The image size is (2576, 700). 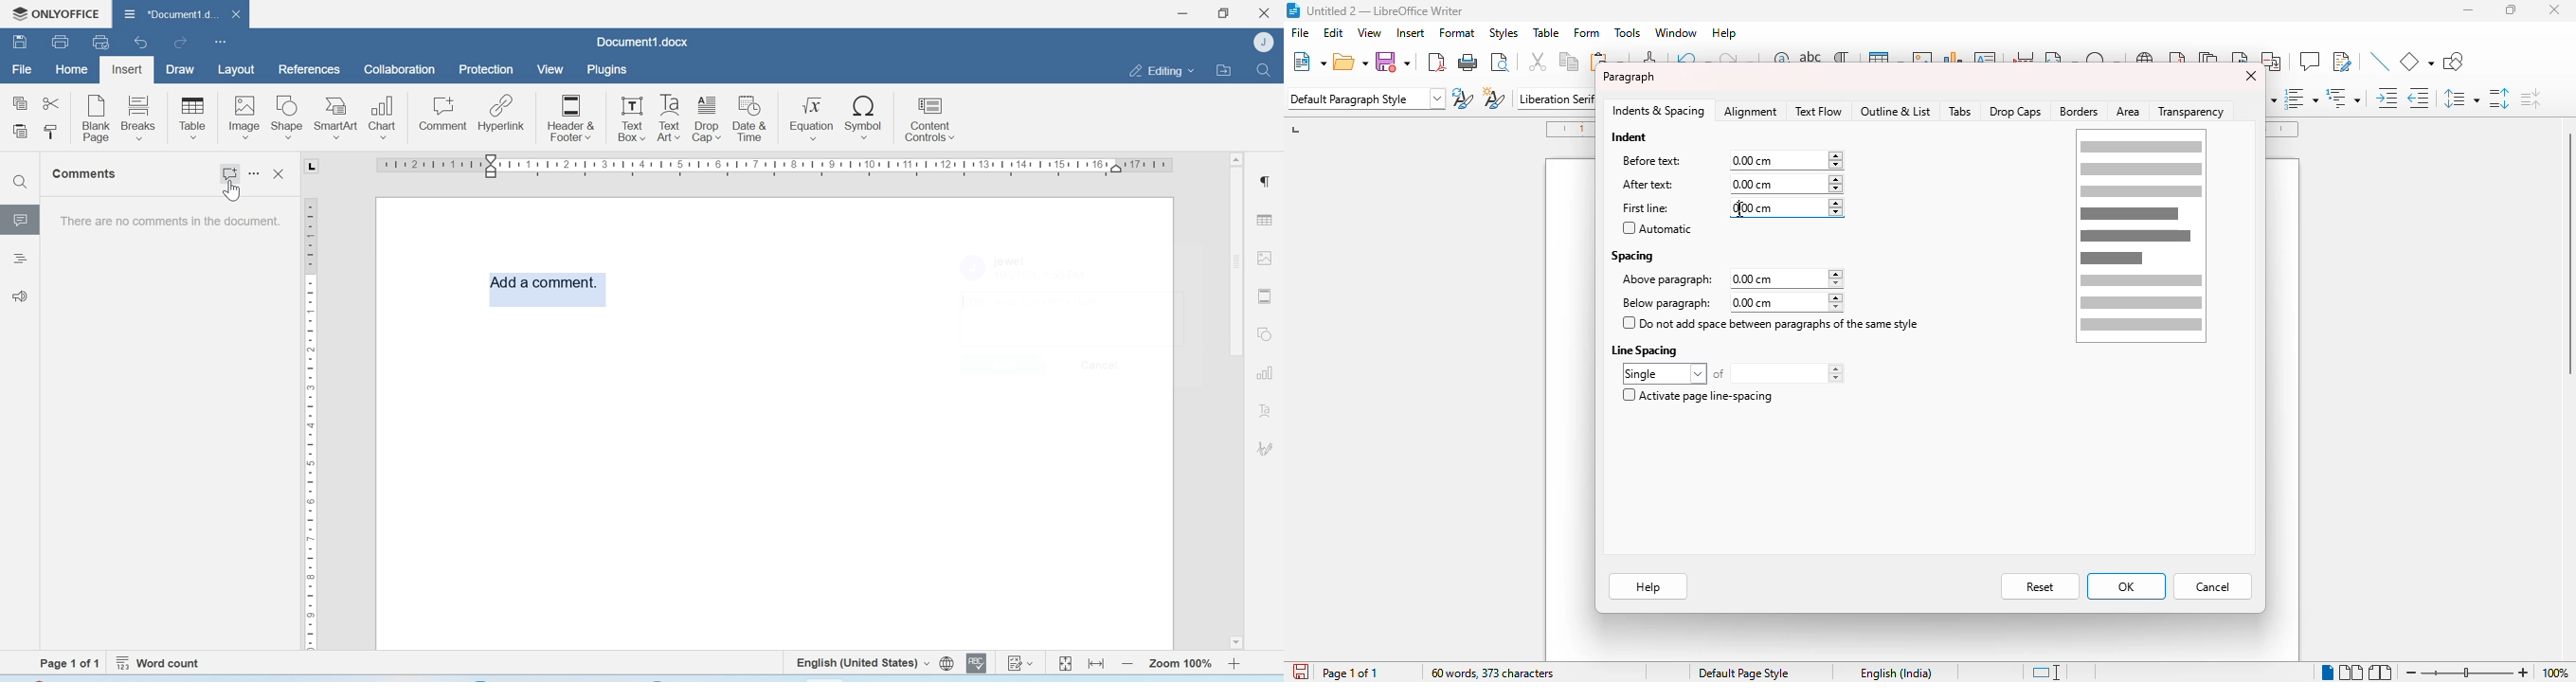 I want to click on logo, so click(x=1292, y=10).